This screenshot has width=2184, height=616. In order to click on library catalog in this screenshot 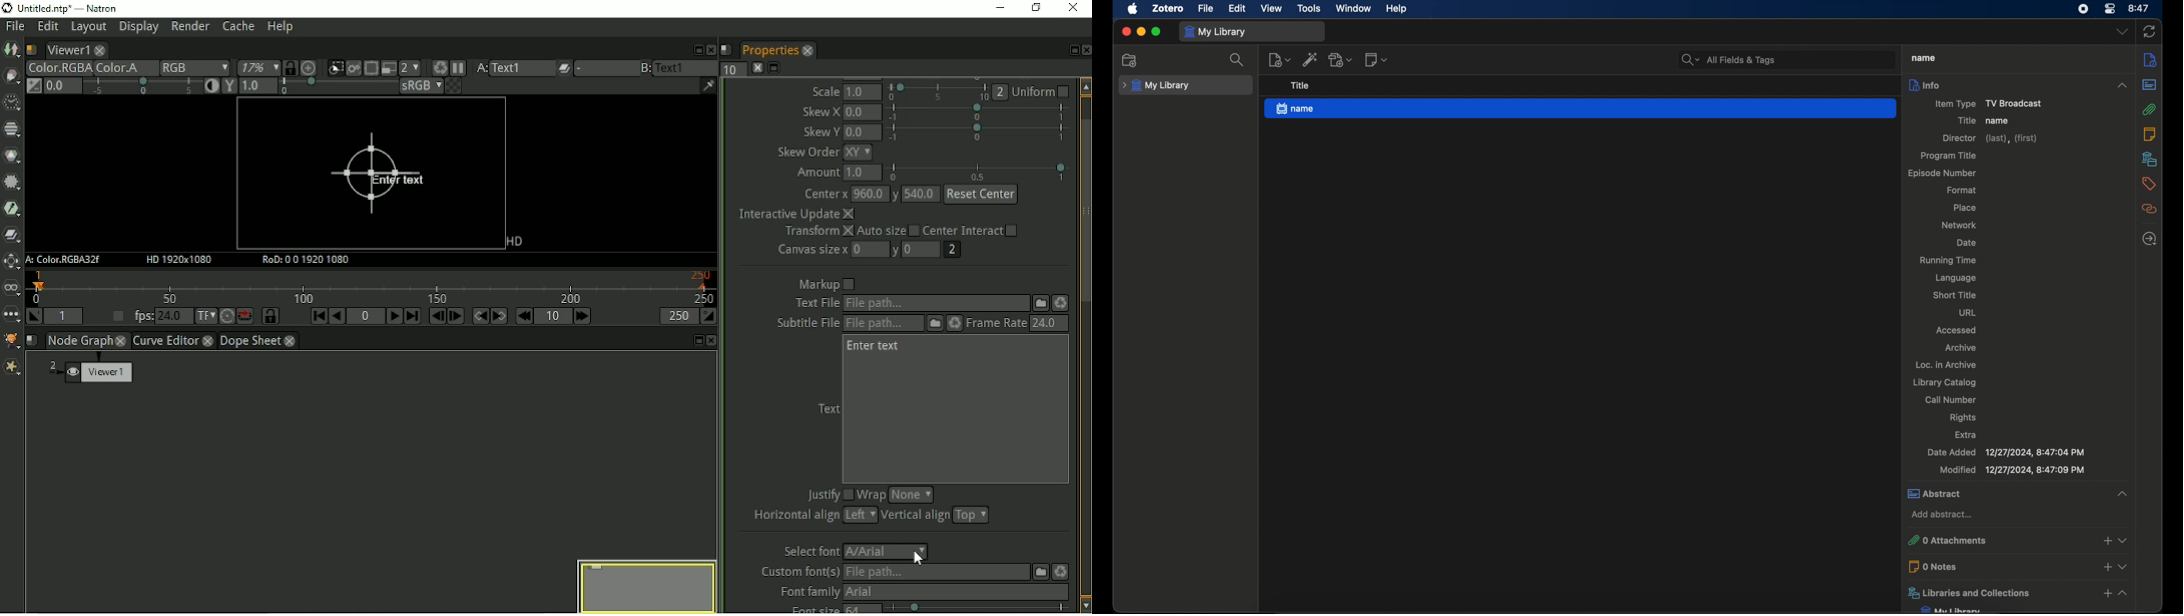, I will do `click(1945, 383)`.